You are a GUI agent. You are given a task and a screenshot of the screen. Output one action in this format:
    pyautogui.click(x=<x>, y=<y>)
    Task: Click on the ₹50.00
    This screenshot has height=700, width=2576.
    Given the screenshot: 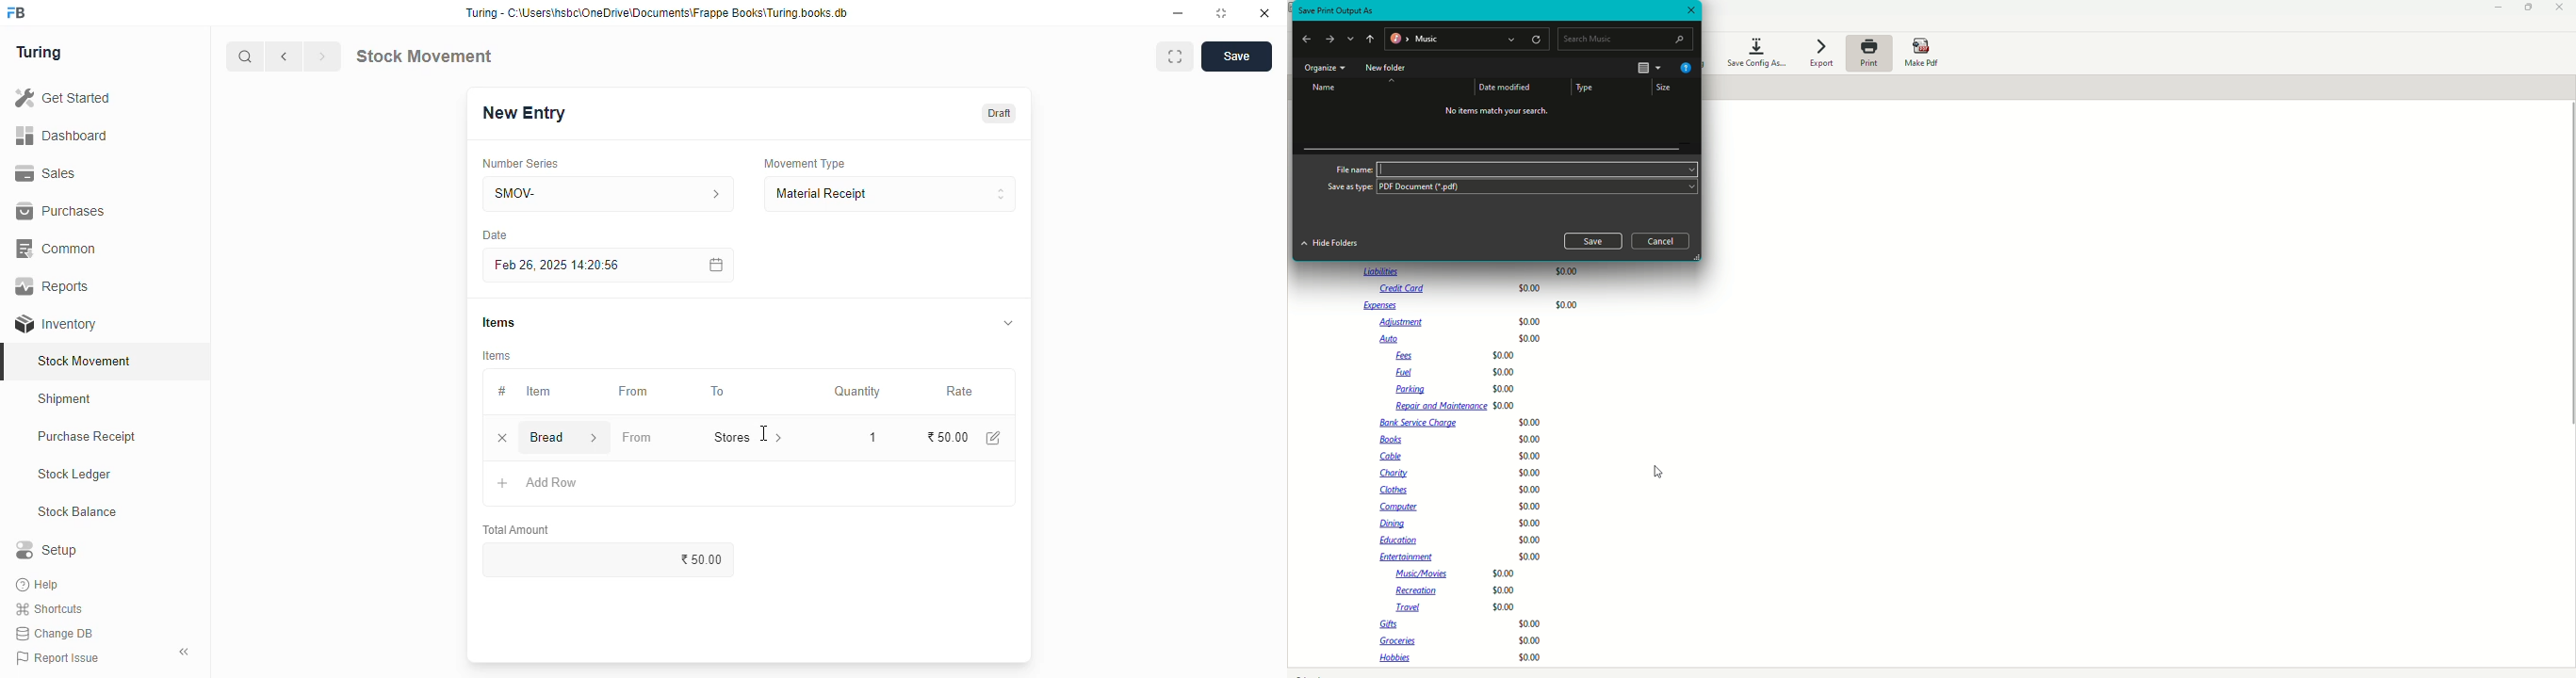 What is the action you would take?
    pyautogui.click(x=612, y=559)
    